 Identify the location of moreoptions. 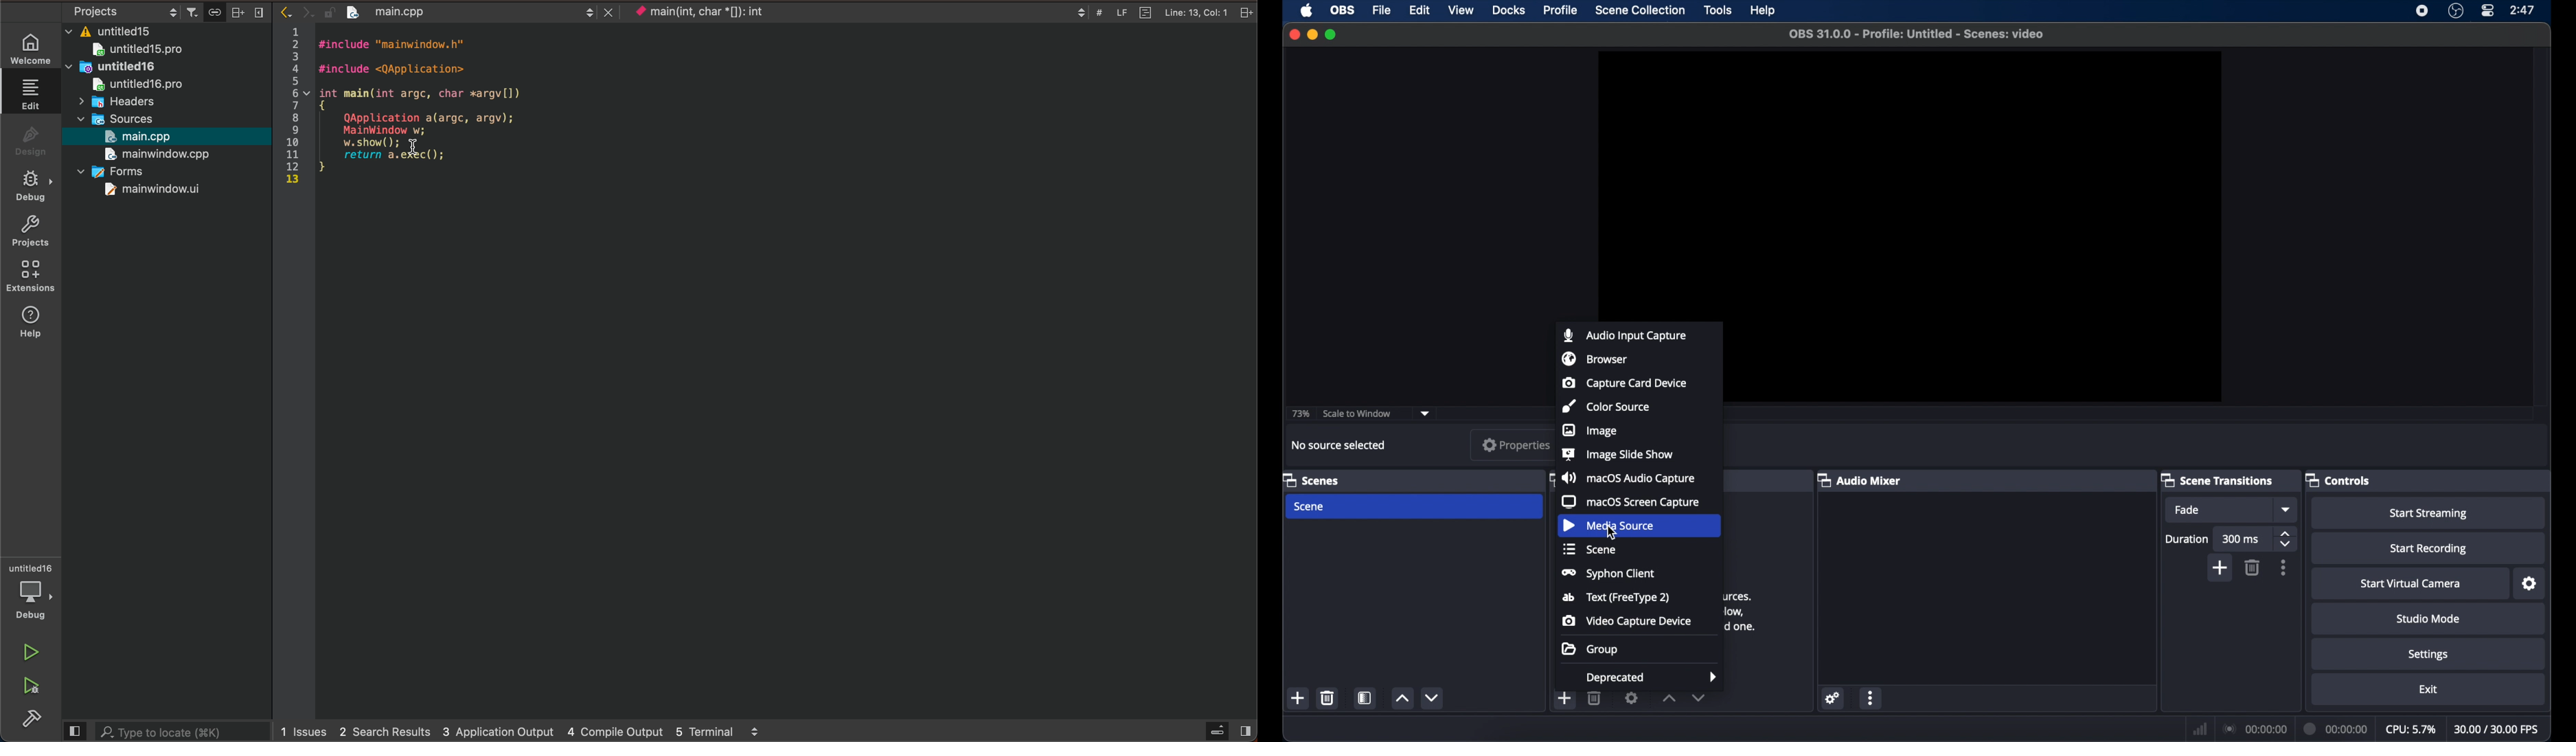
(2283, 567).